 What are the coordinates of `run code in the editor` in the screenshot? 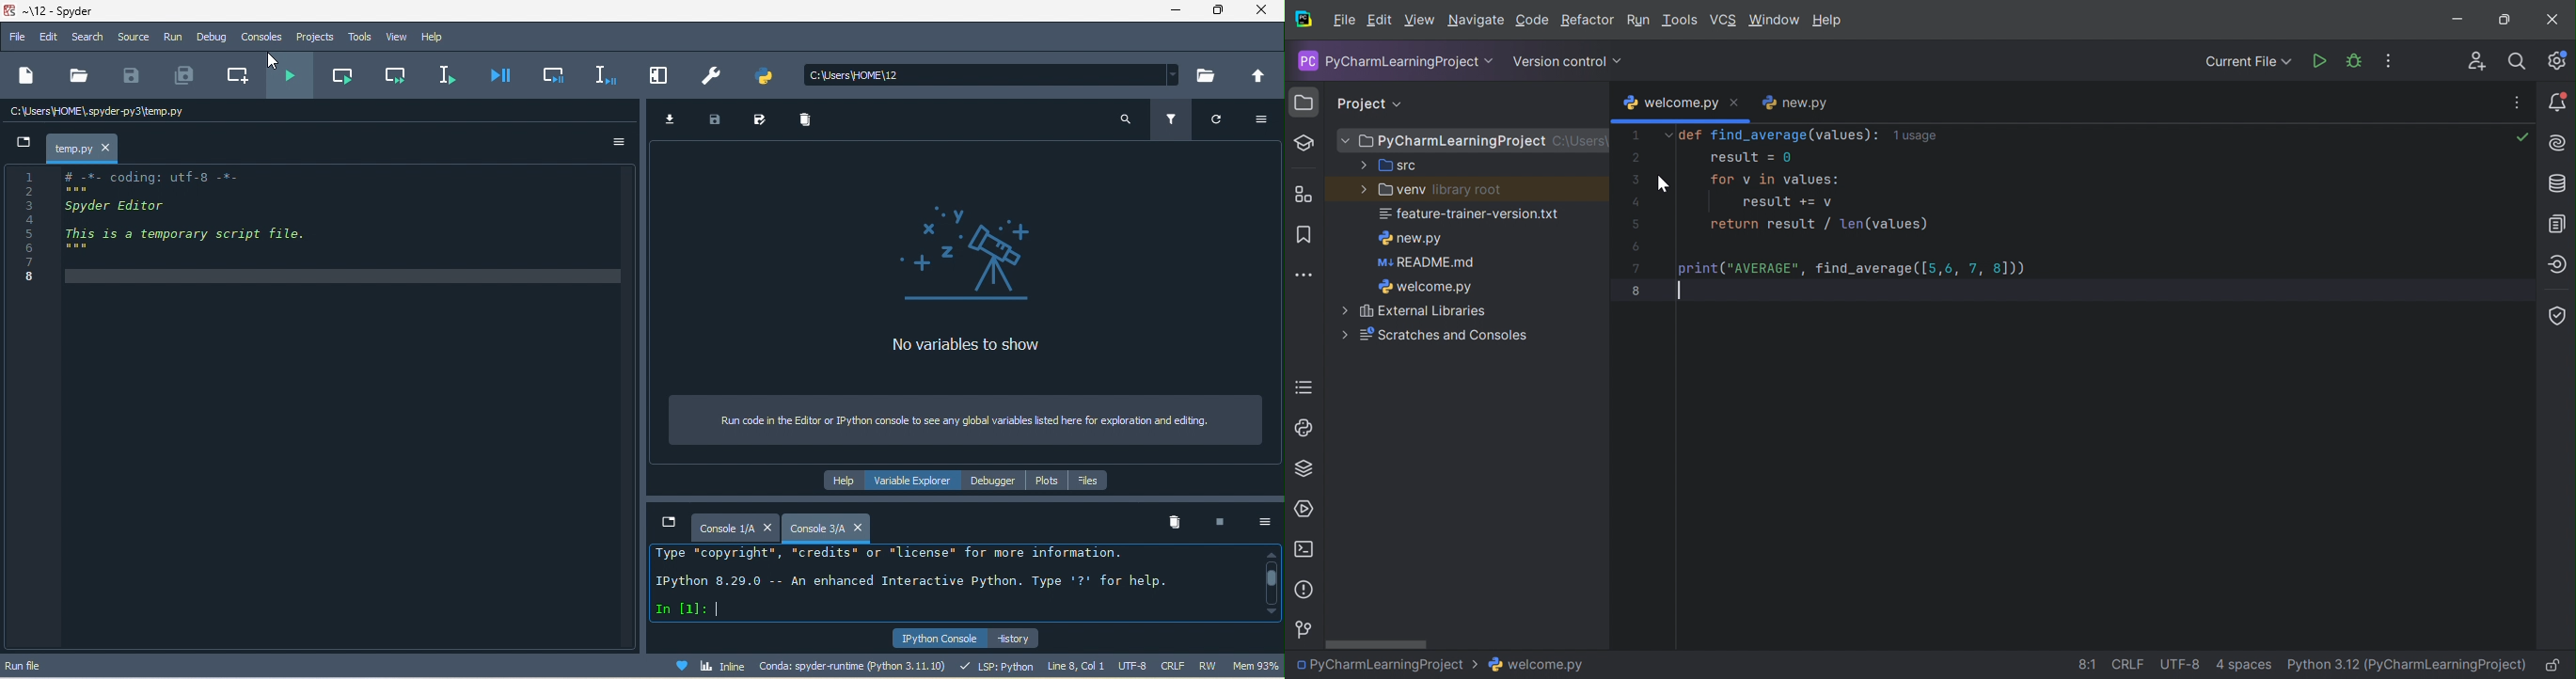 It's located at (968, 421).